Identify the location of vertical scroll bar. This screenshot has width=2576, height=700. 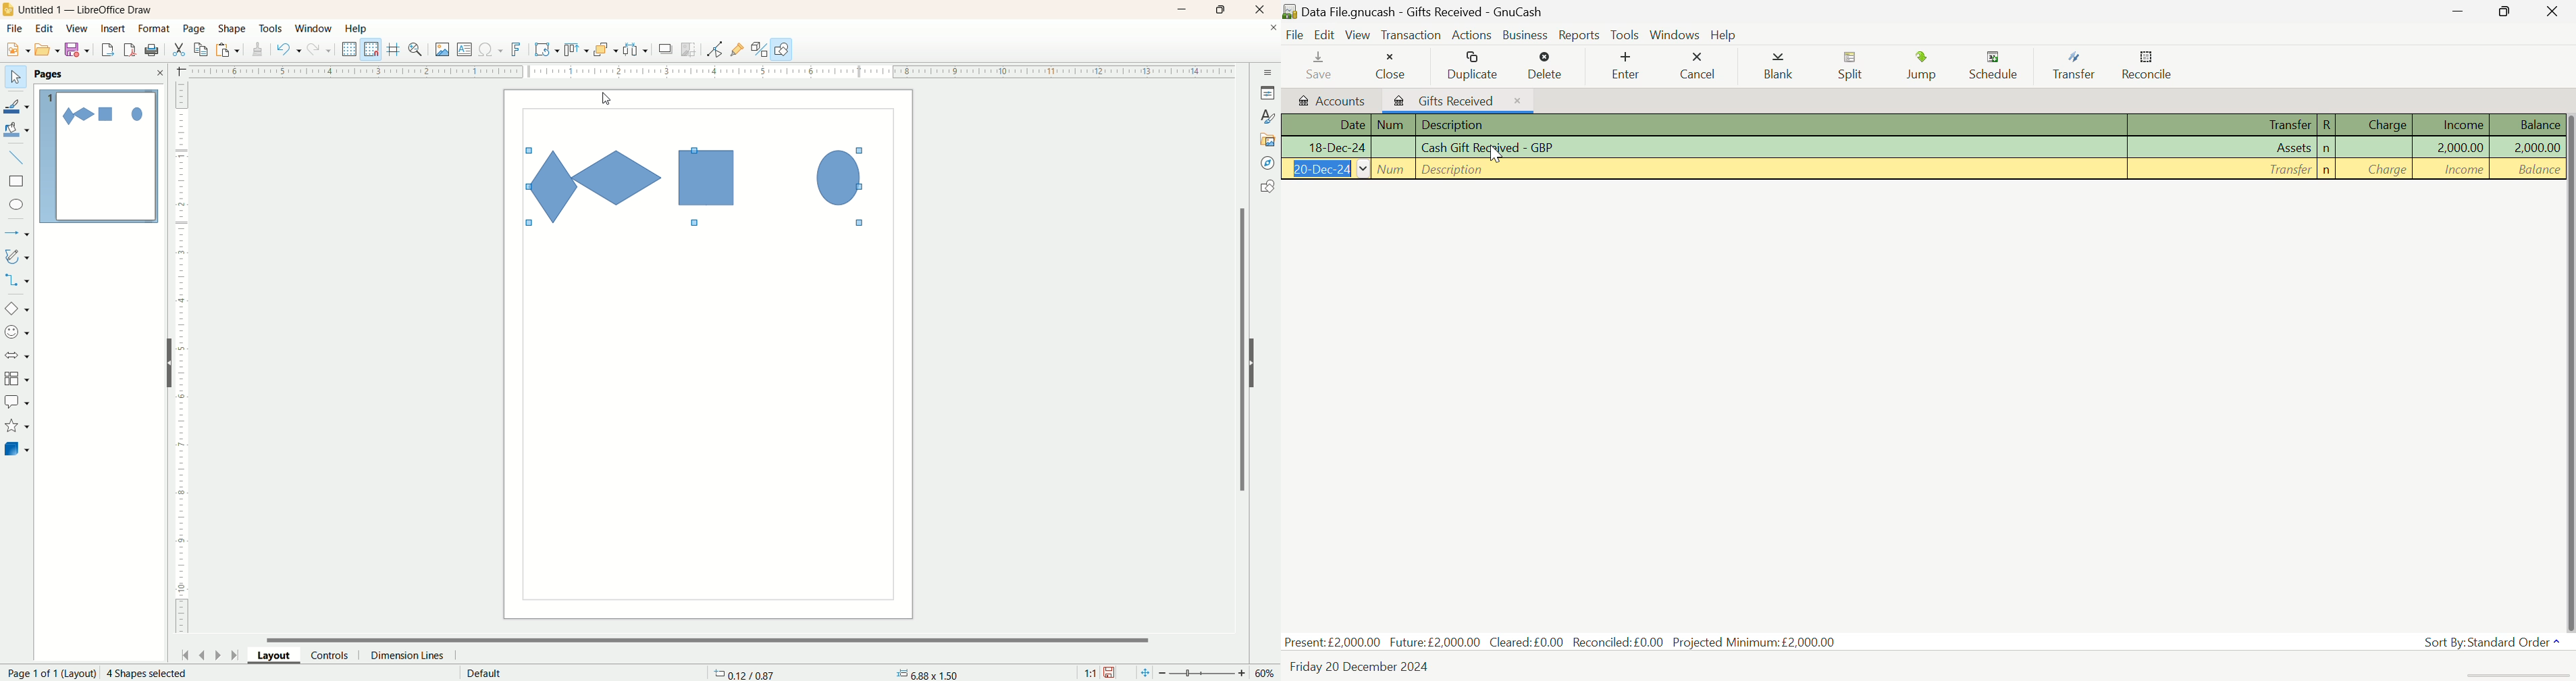
(1240, 349).